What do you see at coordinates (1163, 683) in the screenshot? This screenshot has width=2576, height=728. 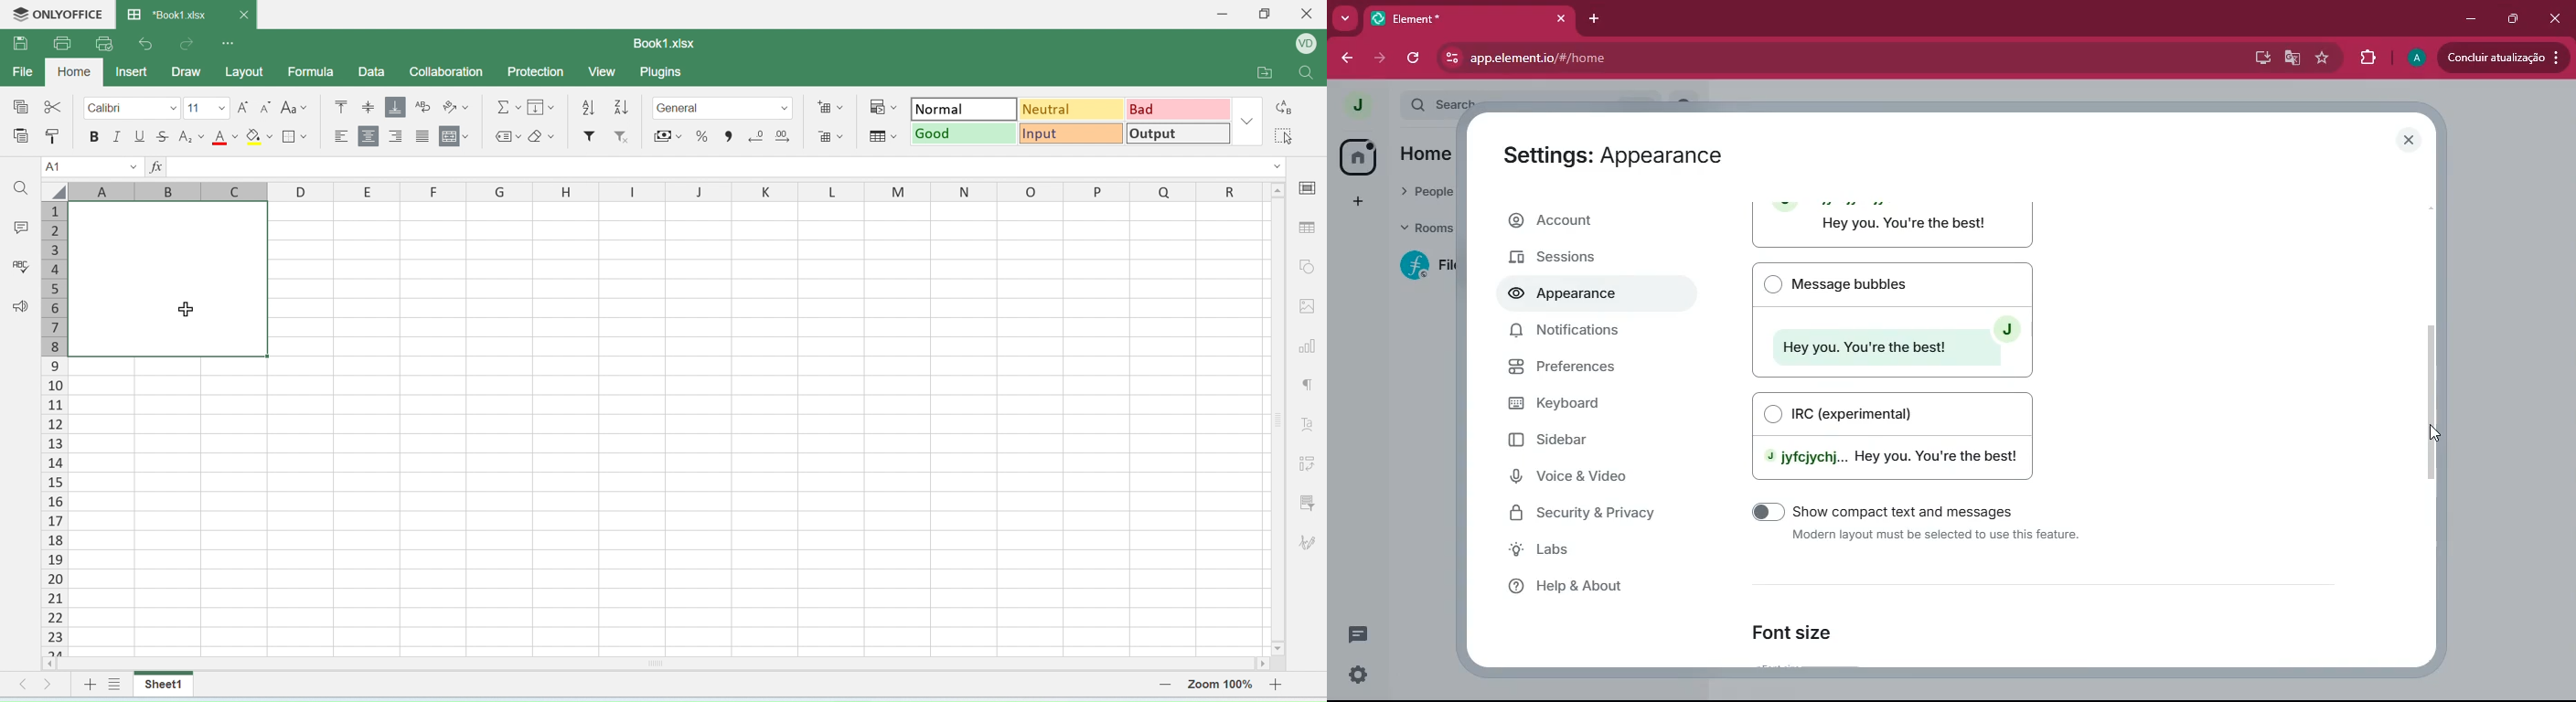 I see `zoom out` at bounding box center [1163, 683].